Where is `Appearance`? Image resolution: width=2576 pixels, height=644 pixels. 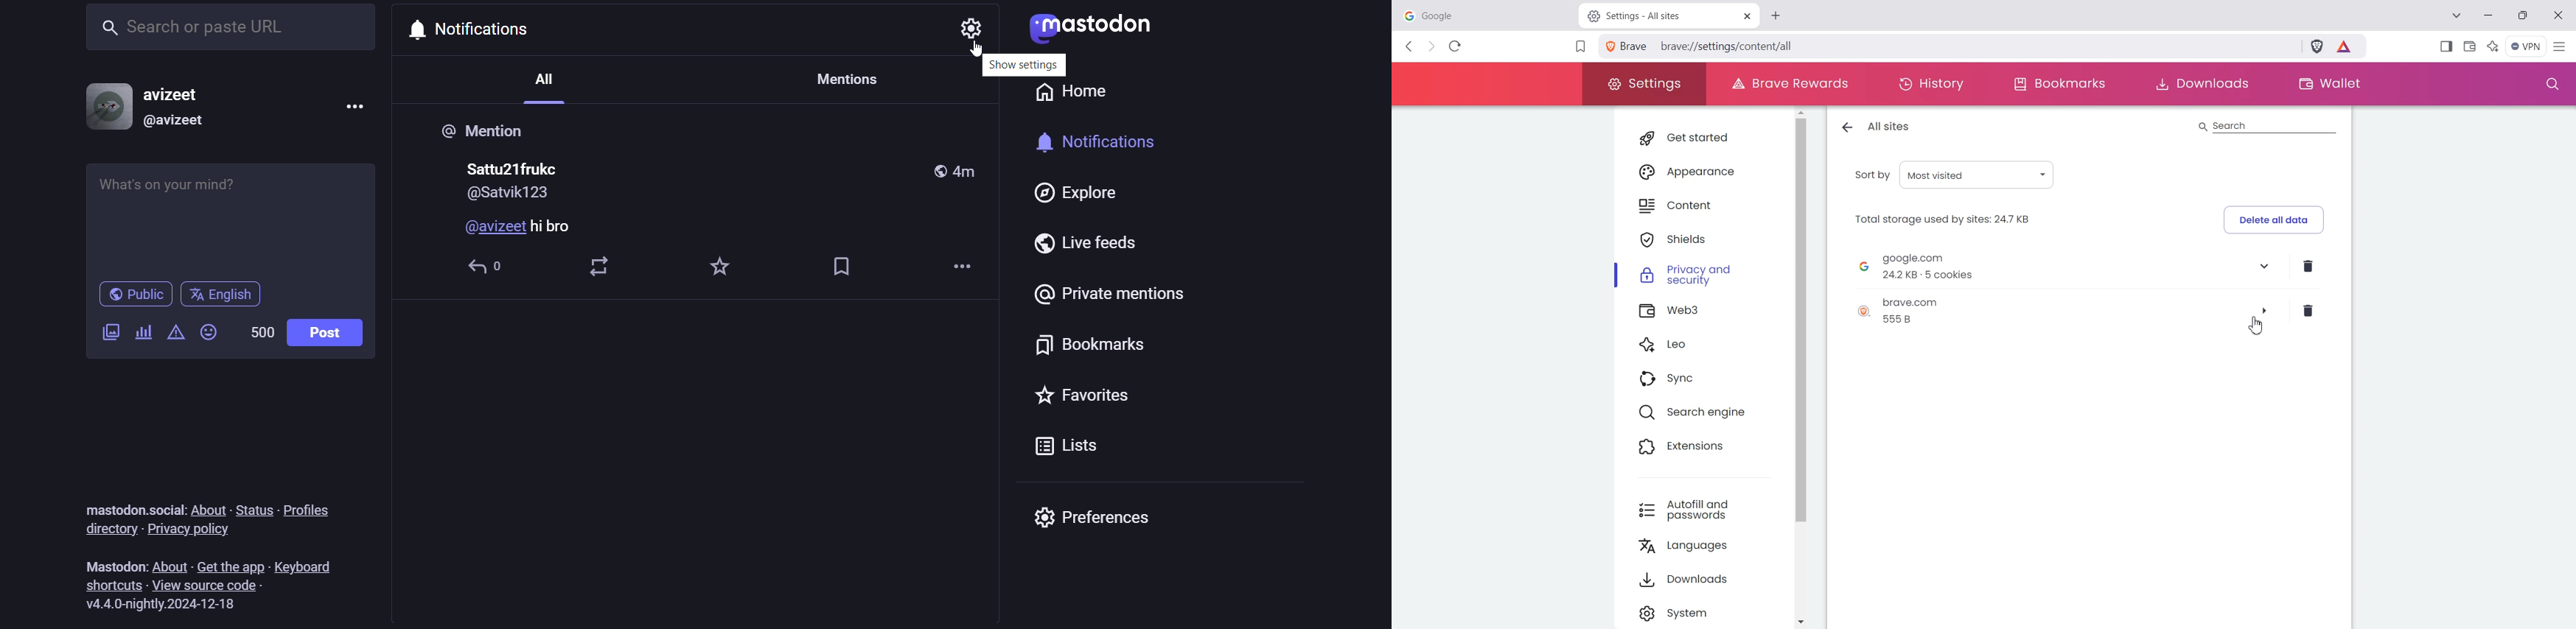
Appearance is located at coordinates (1696, 170).